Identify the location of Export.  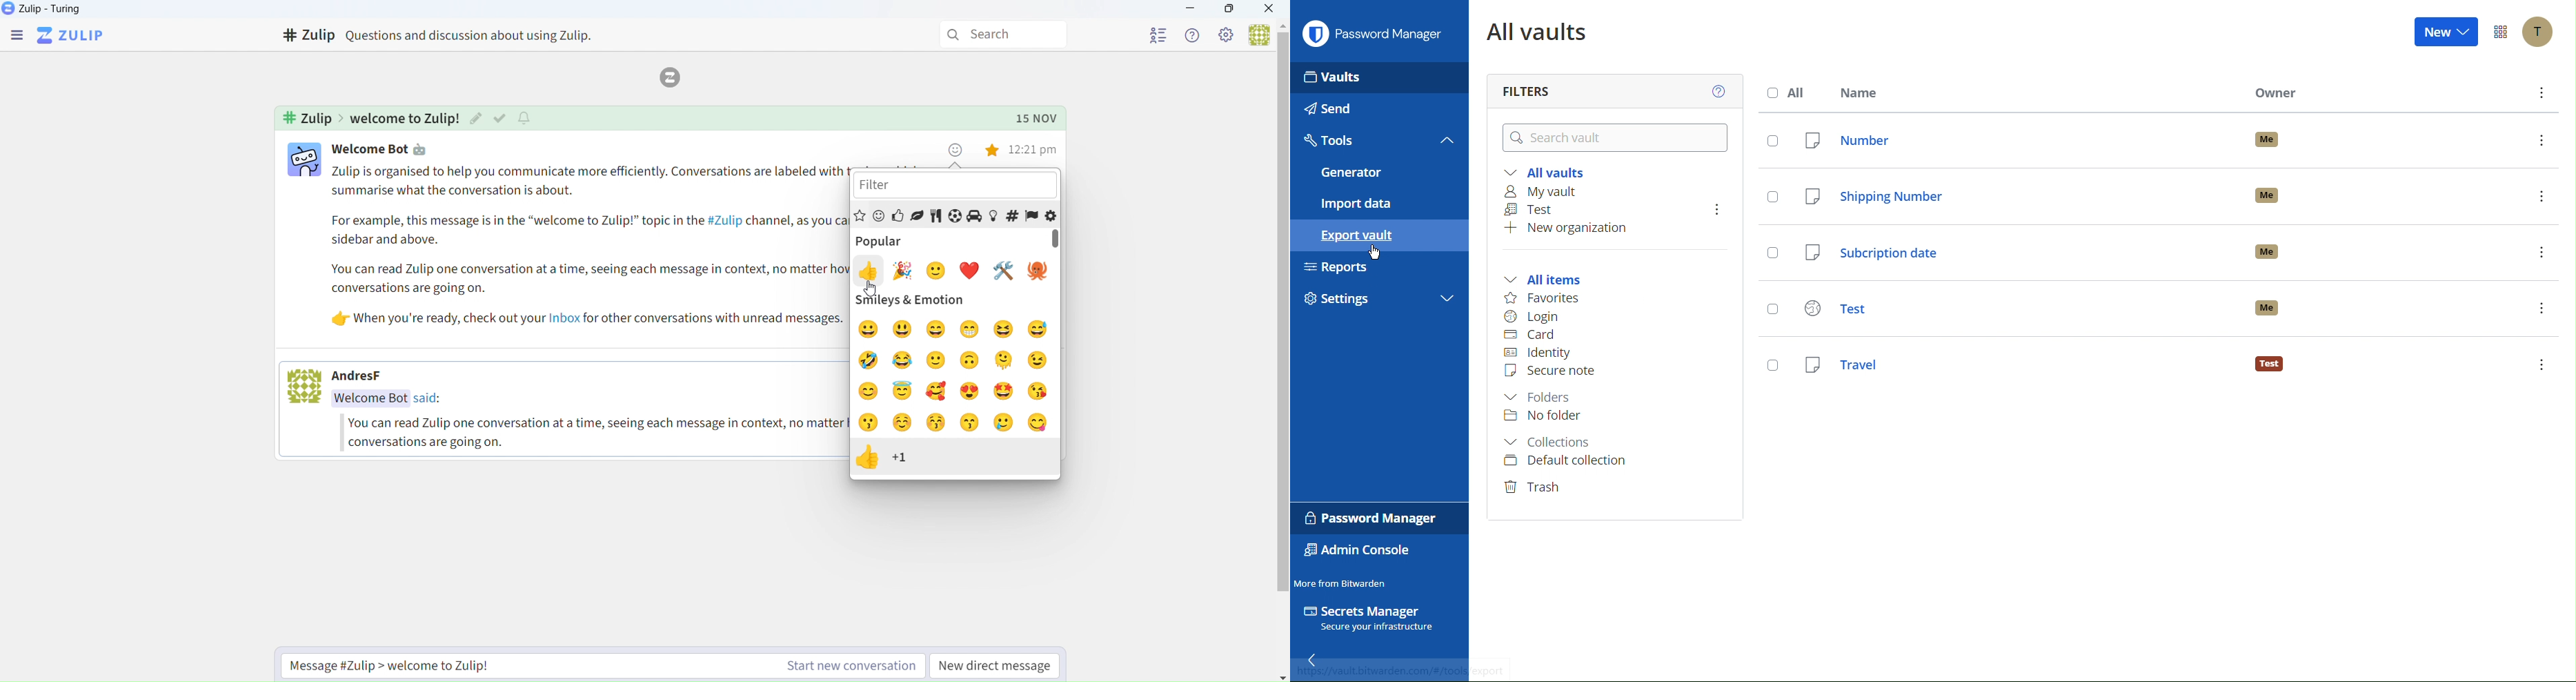
(1363, 234).